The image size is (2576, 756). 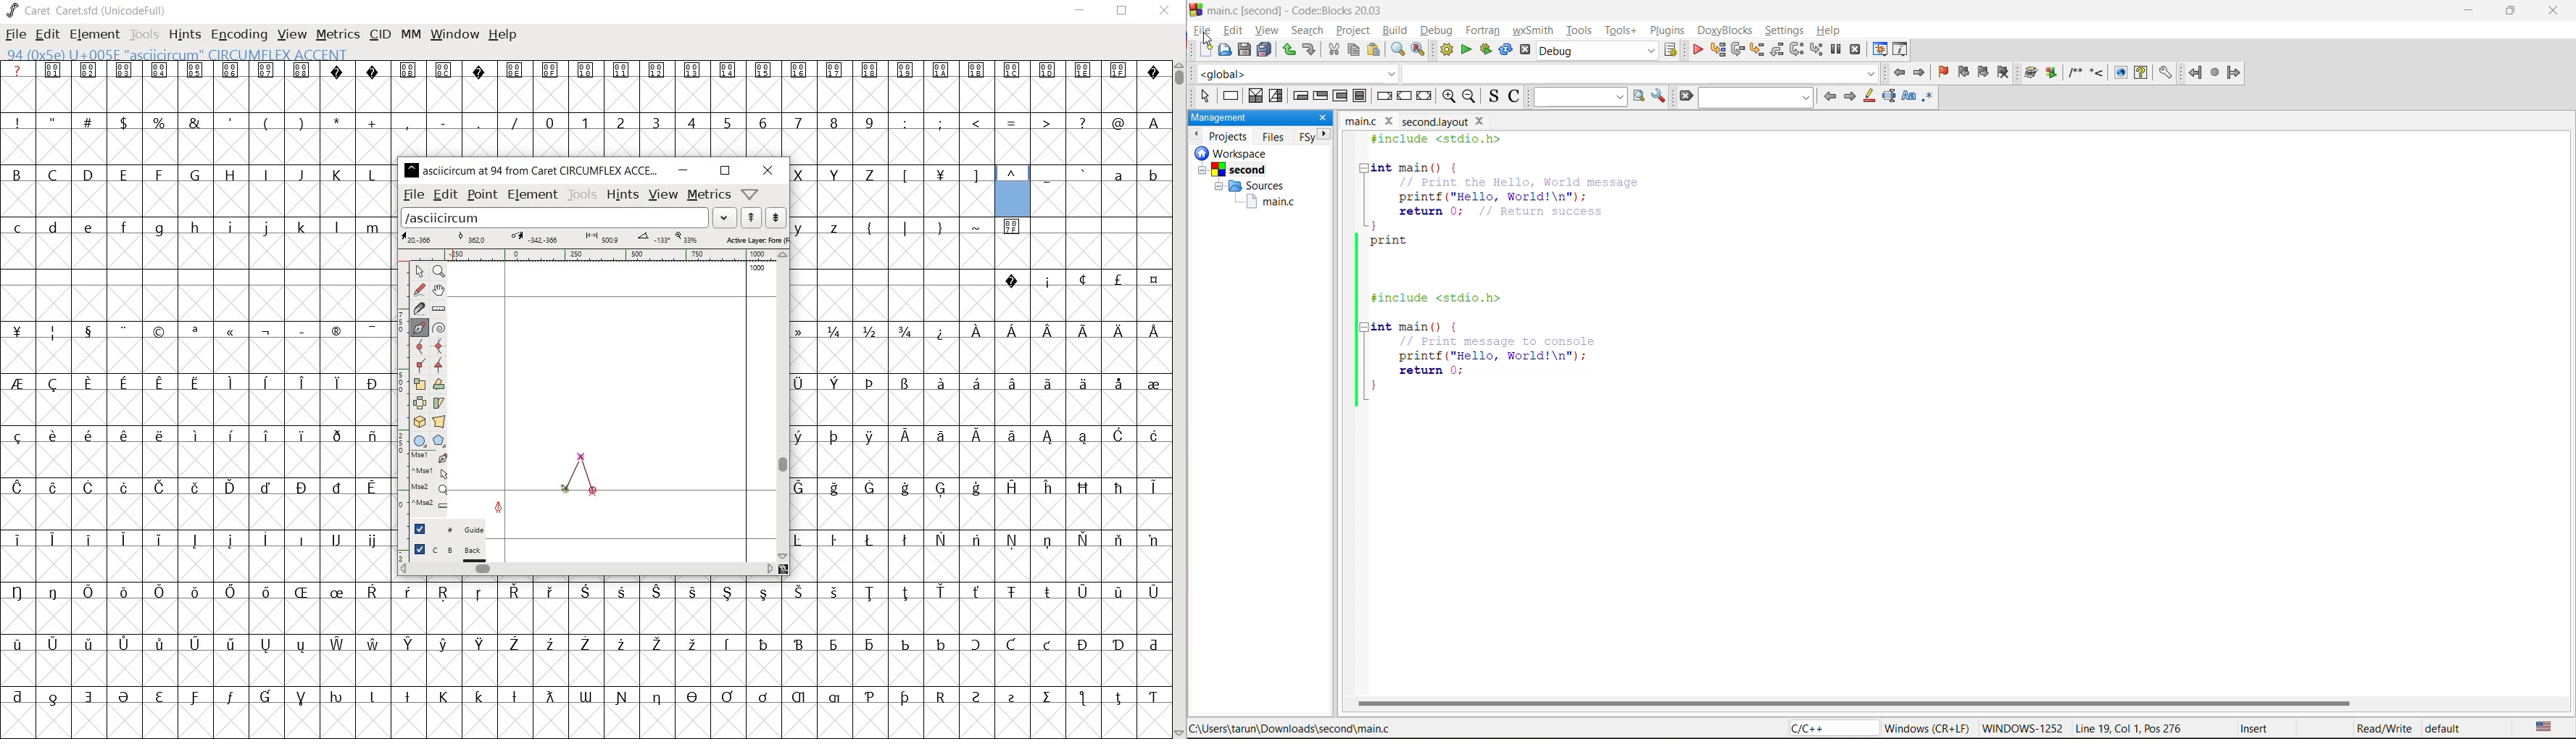 What do you see at coordinates (1399, 50) in the screenshot?
I see `find` at bounding box center [1399, 50].